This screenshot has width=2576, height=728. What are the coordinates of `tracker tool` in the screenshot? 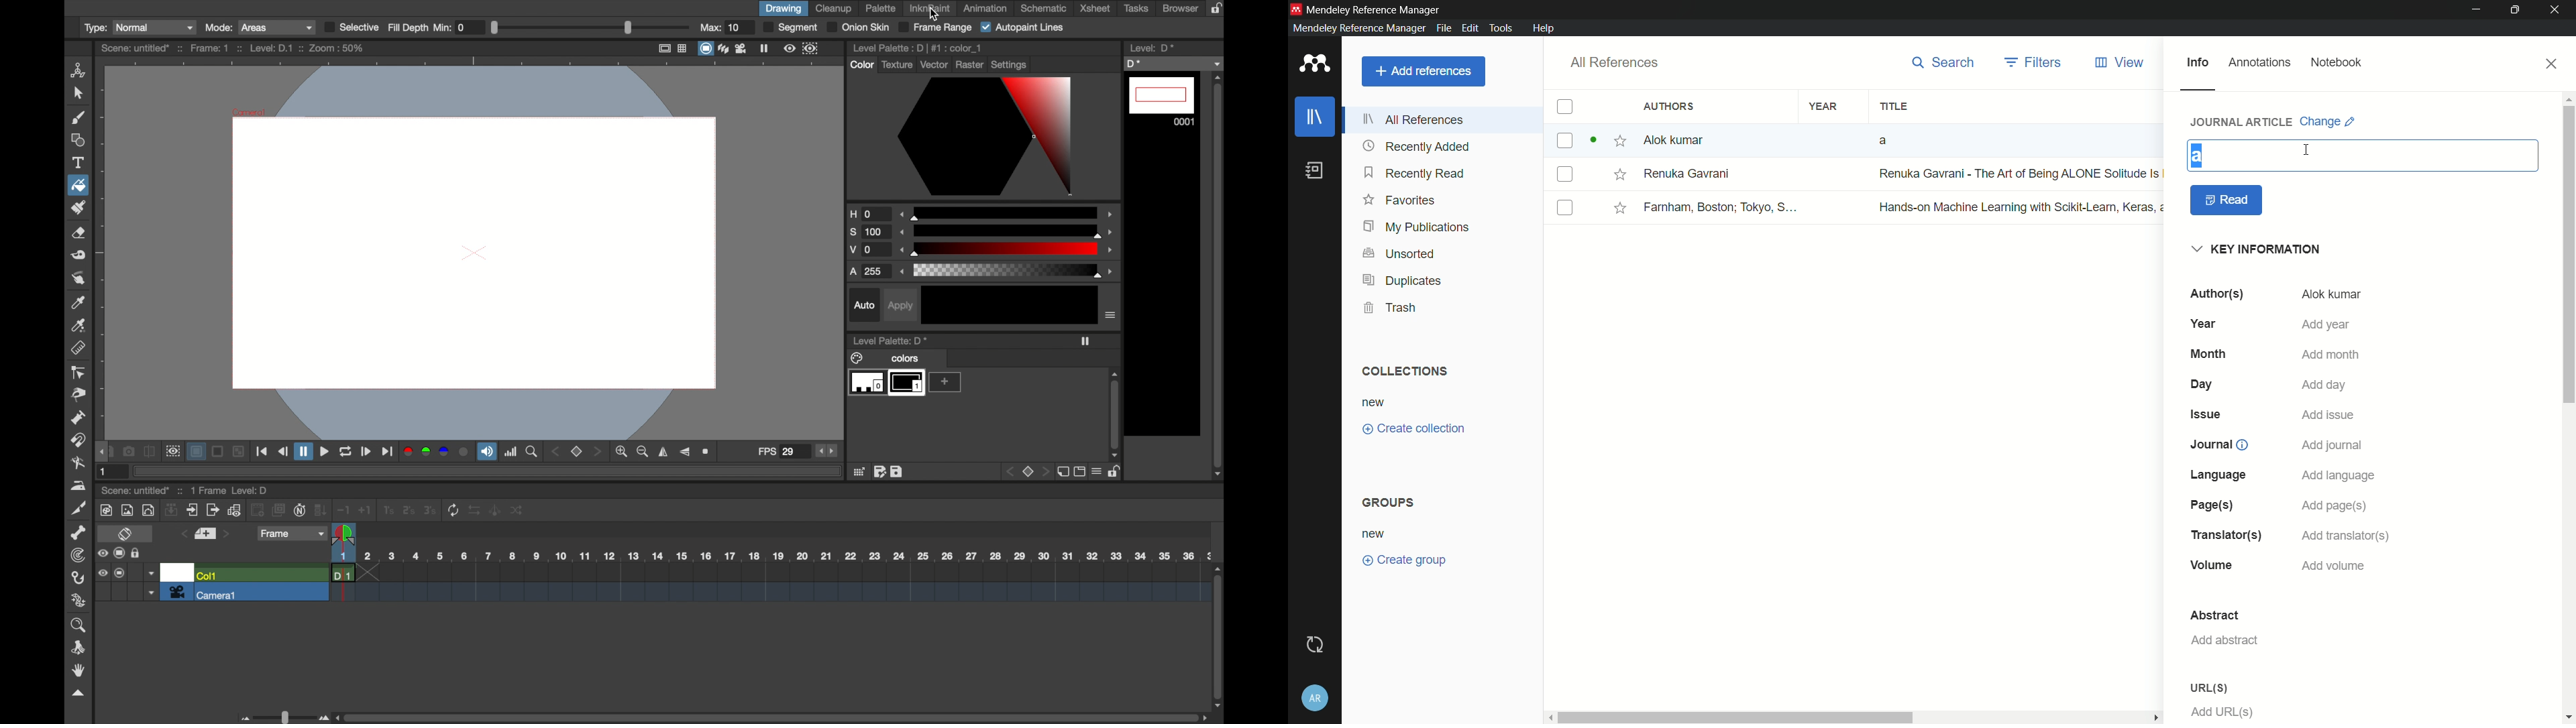 It's located at (76, 555).